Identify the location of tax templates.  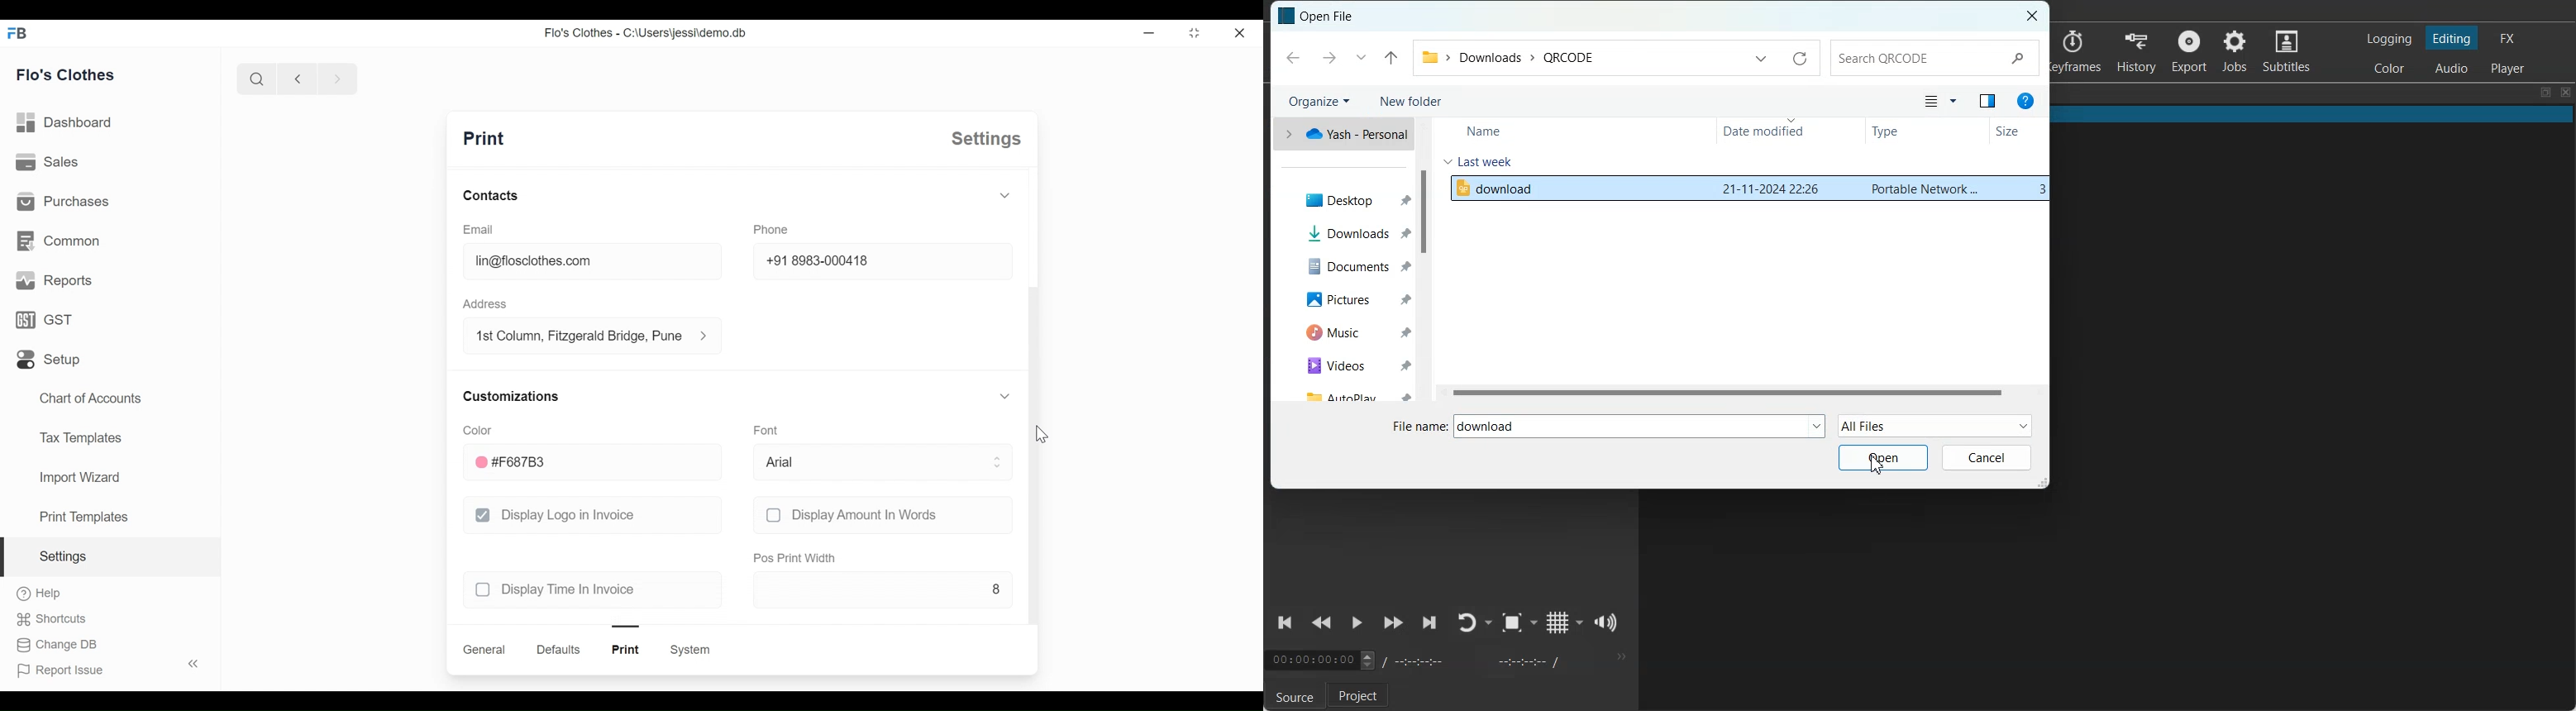
(78, 436).